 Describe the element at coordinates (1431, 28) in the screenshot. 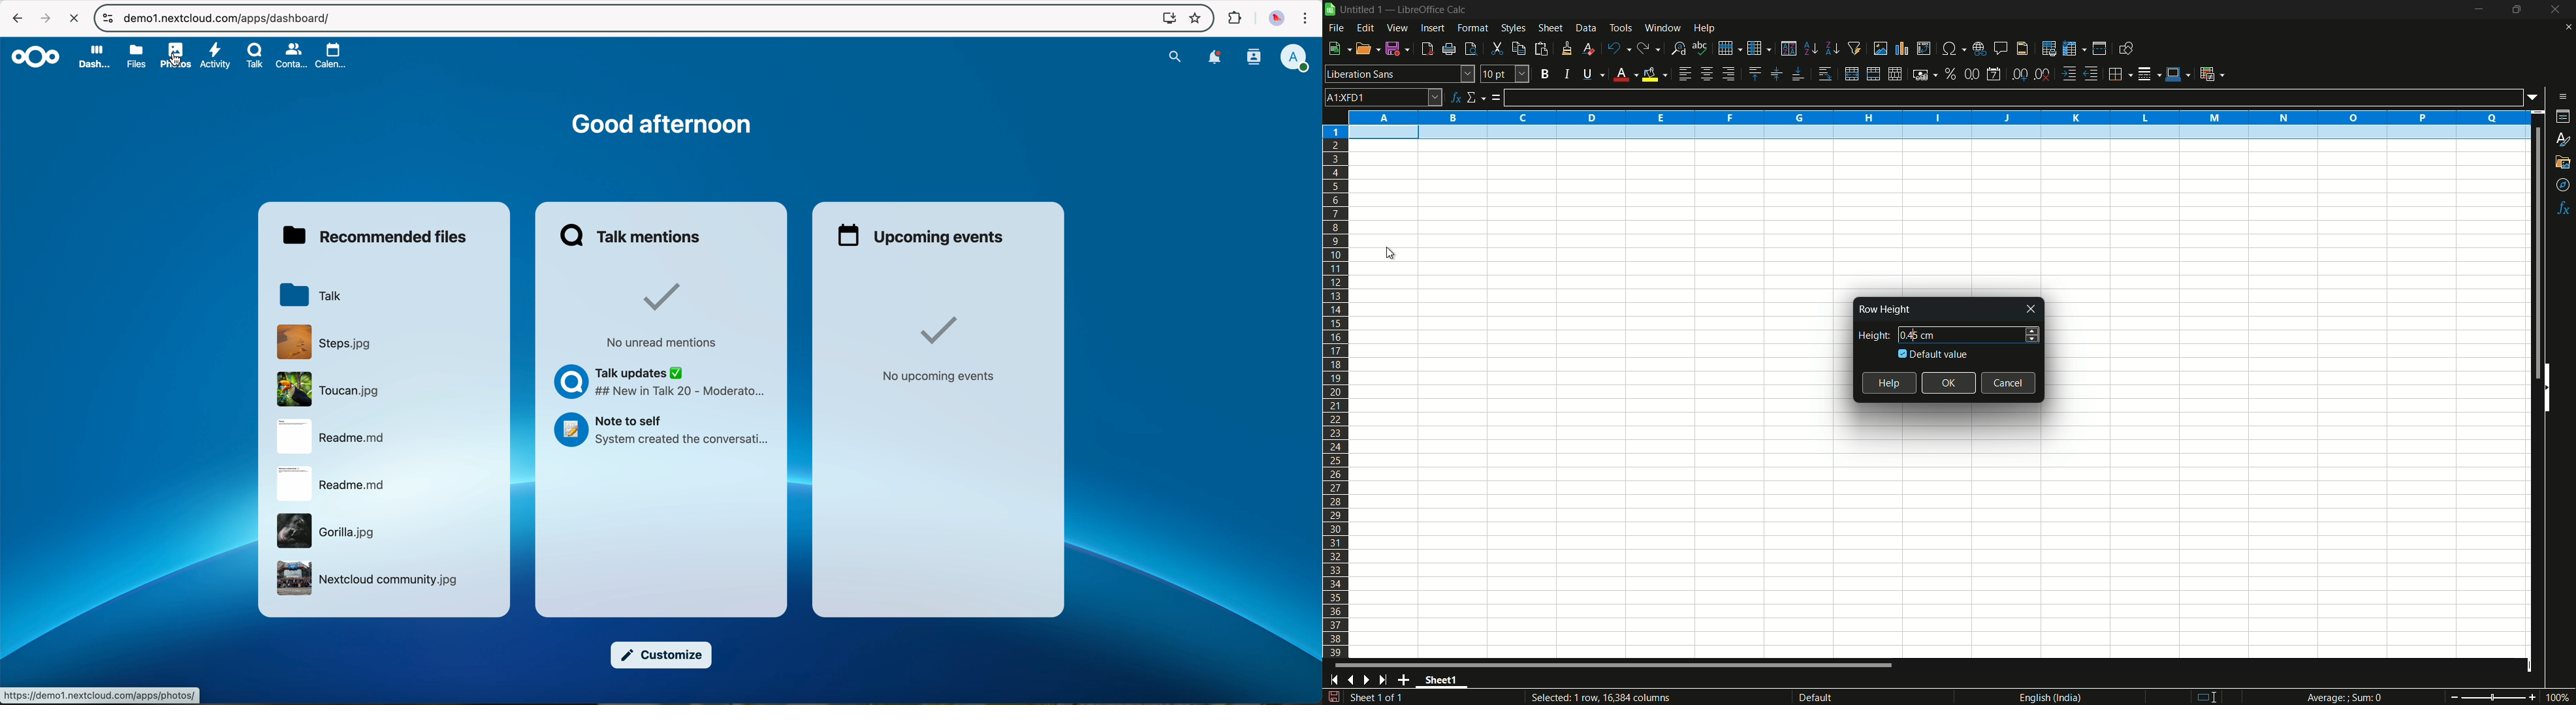

I see `insert menu` at that location.